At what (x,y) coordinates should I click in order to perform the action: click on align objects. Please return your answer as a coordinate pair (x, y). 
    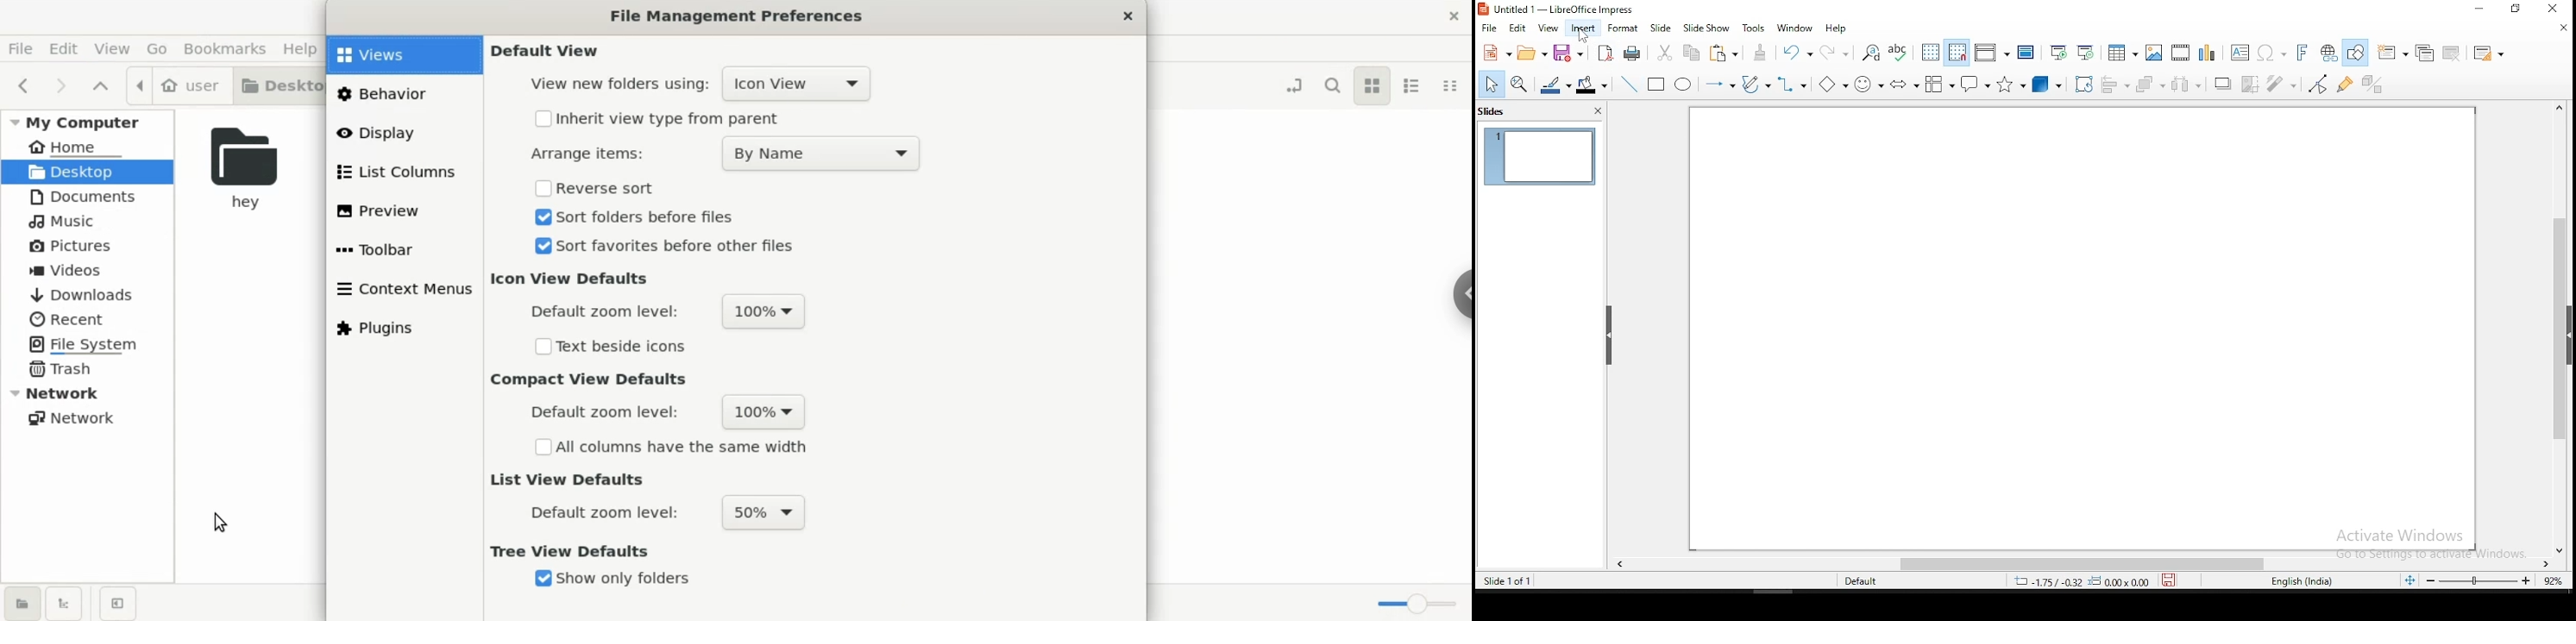
    Looking at the image, I should click on (2114, 82).